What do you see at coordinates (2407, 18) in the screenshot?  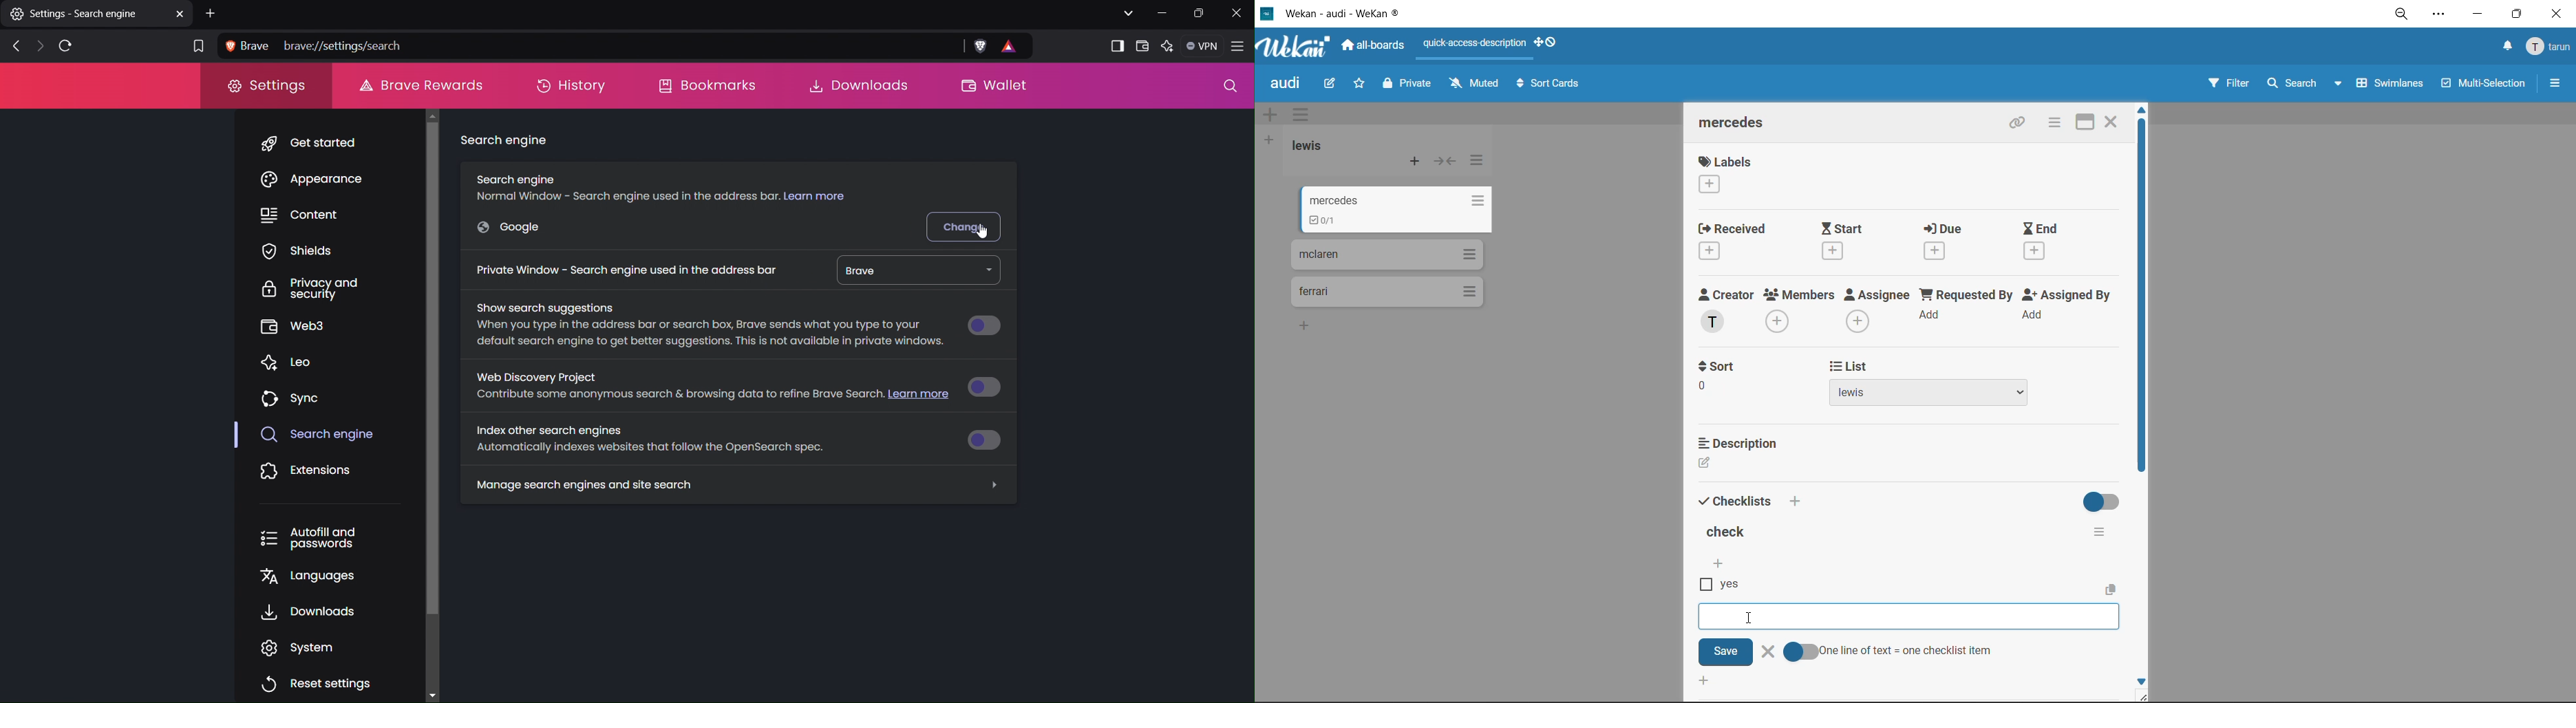 I see `zoom` at bounding box center [2407, 18].